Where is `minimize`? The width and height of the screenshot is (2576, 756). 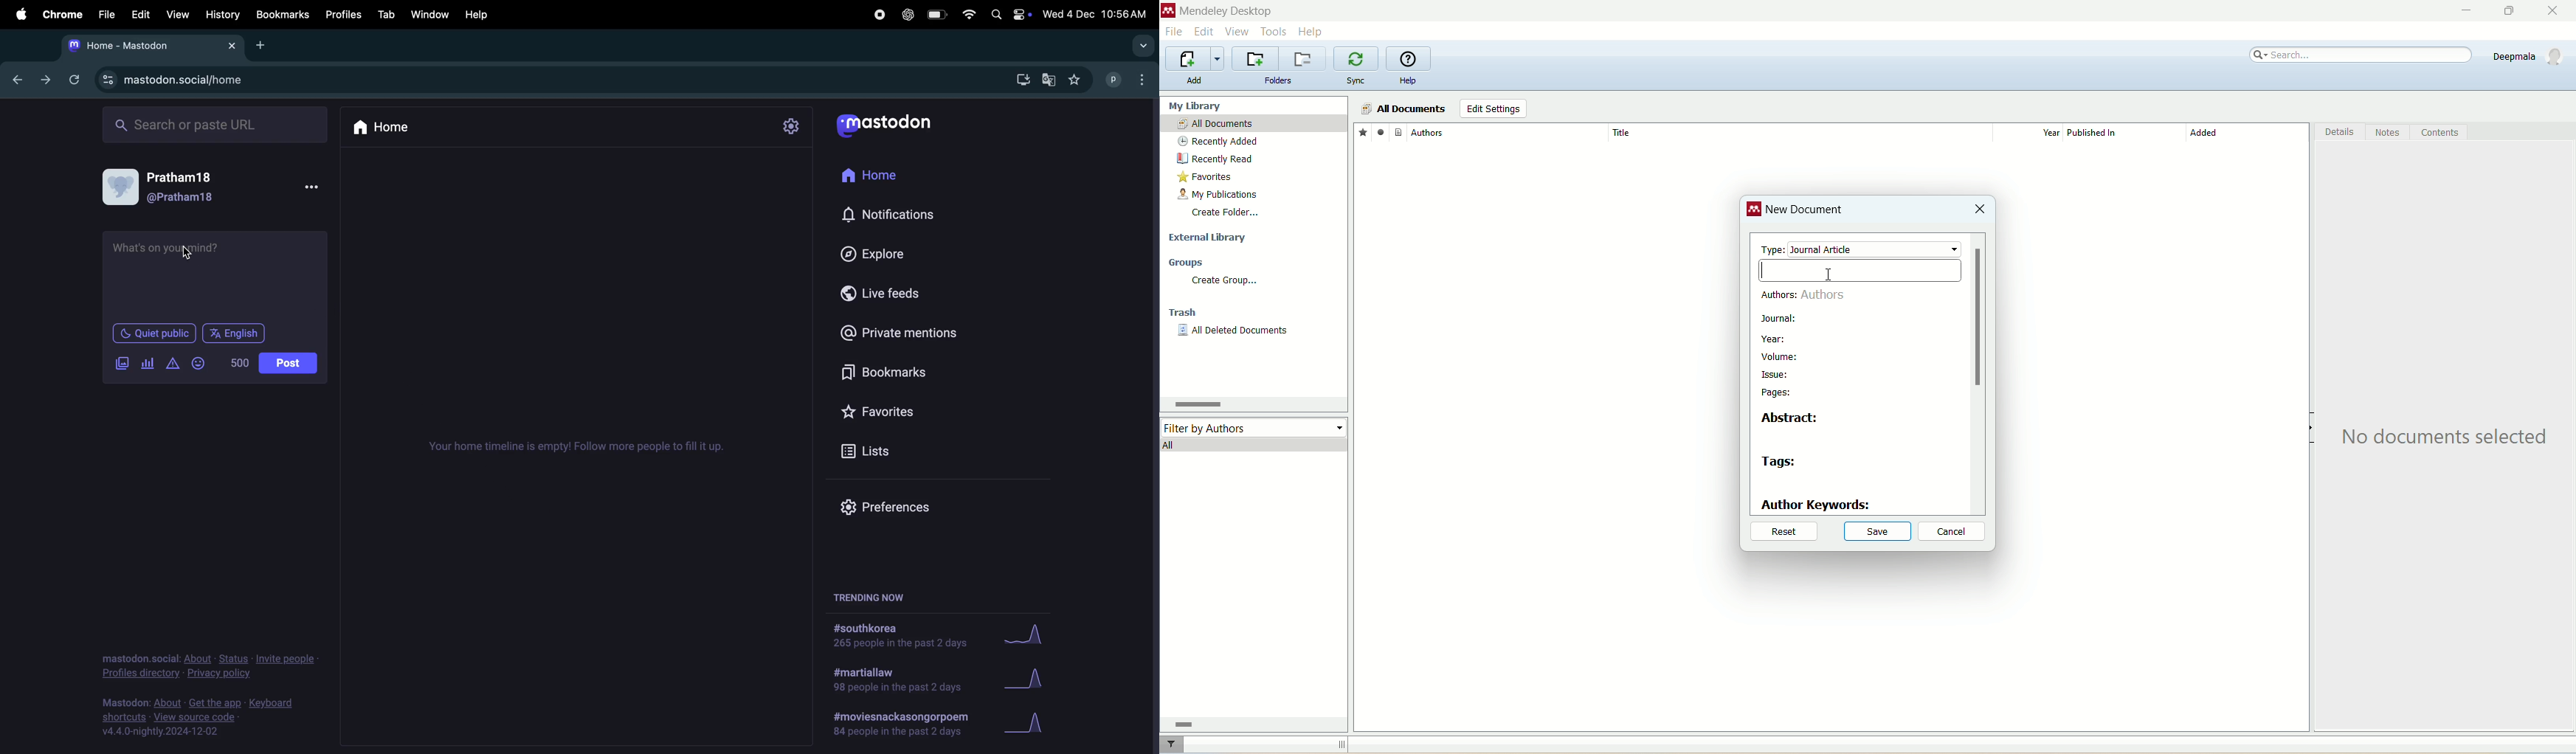 minimize is located at coordinates (2463, 11).